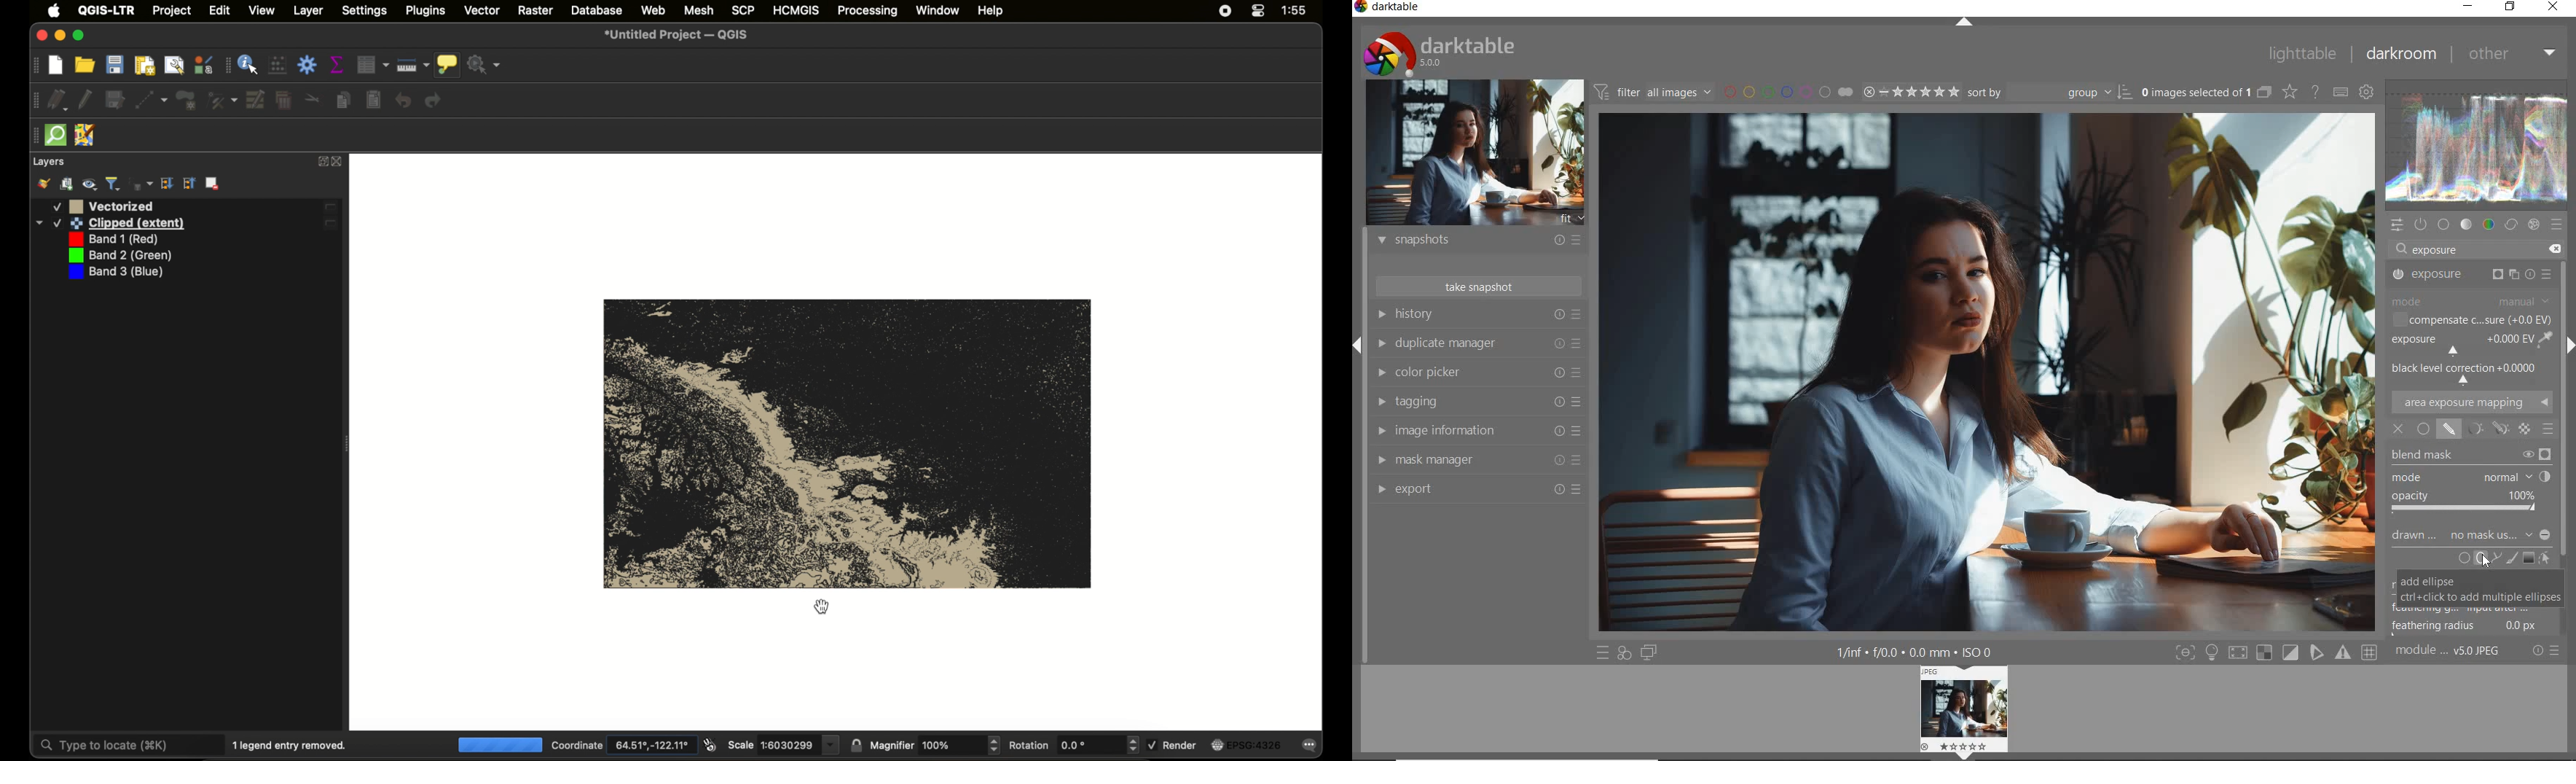  What do you see at coordinates (2534, 225) in the screenshot?
I see `effect` at bounding box center [2534, 225].